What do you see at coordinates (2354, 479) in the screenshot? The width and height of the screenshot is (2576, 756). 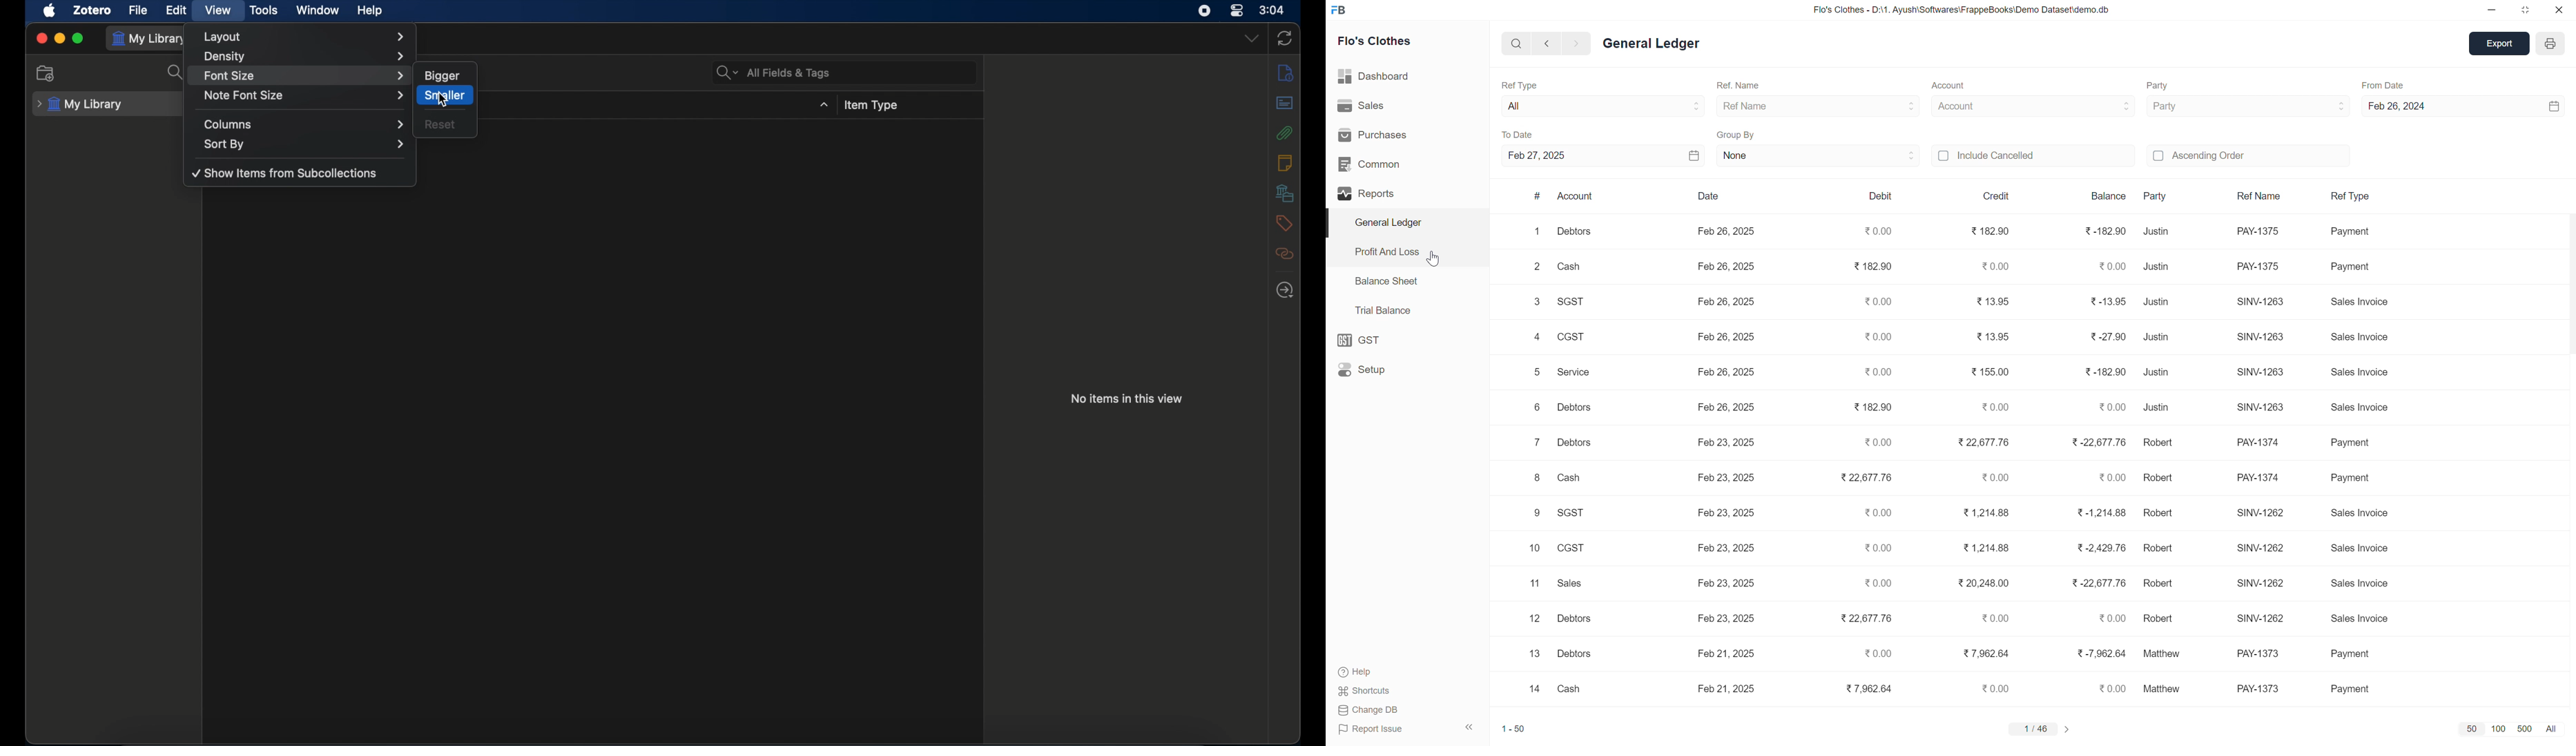 I see `Payment` at bounding box center [2354, 479].